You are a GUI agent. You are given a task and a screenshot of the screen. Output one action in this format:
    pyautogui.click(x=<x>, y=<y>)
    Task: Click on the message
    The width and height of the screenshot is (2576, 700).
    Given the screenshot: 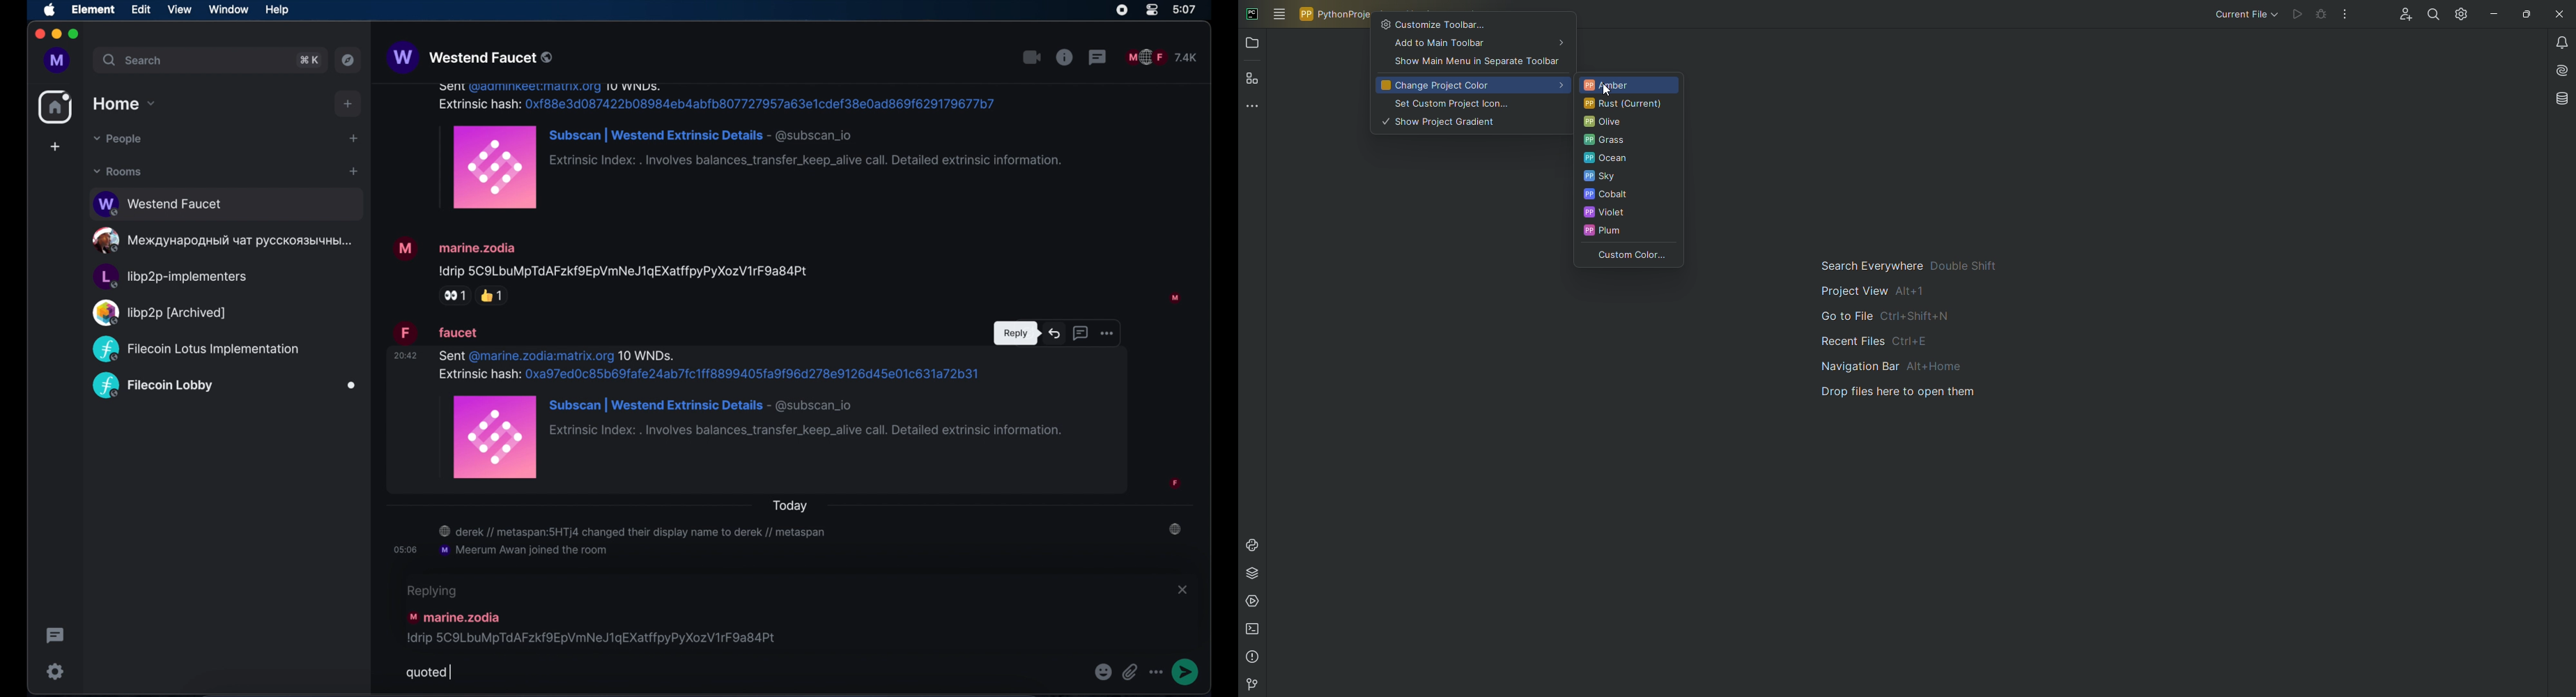 What is the action you would take?
    pyautogui.click(x=790, y=430)
    